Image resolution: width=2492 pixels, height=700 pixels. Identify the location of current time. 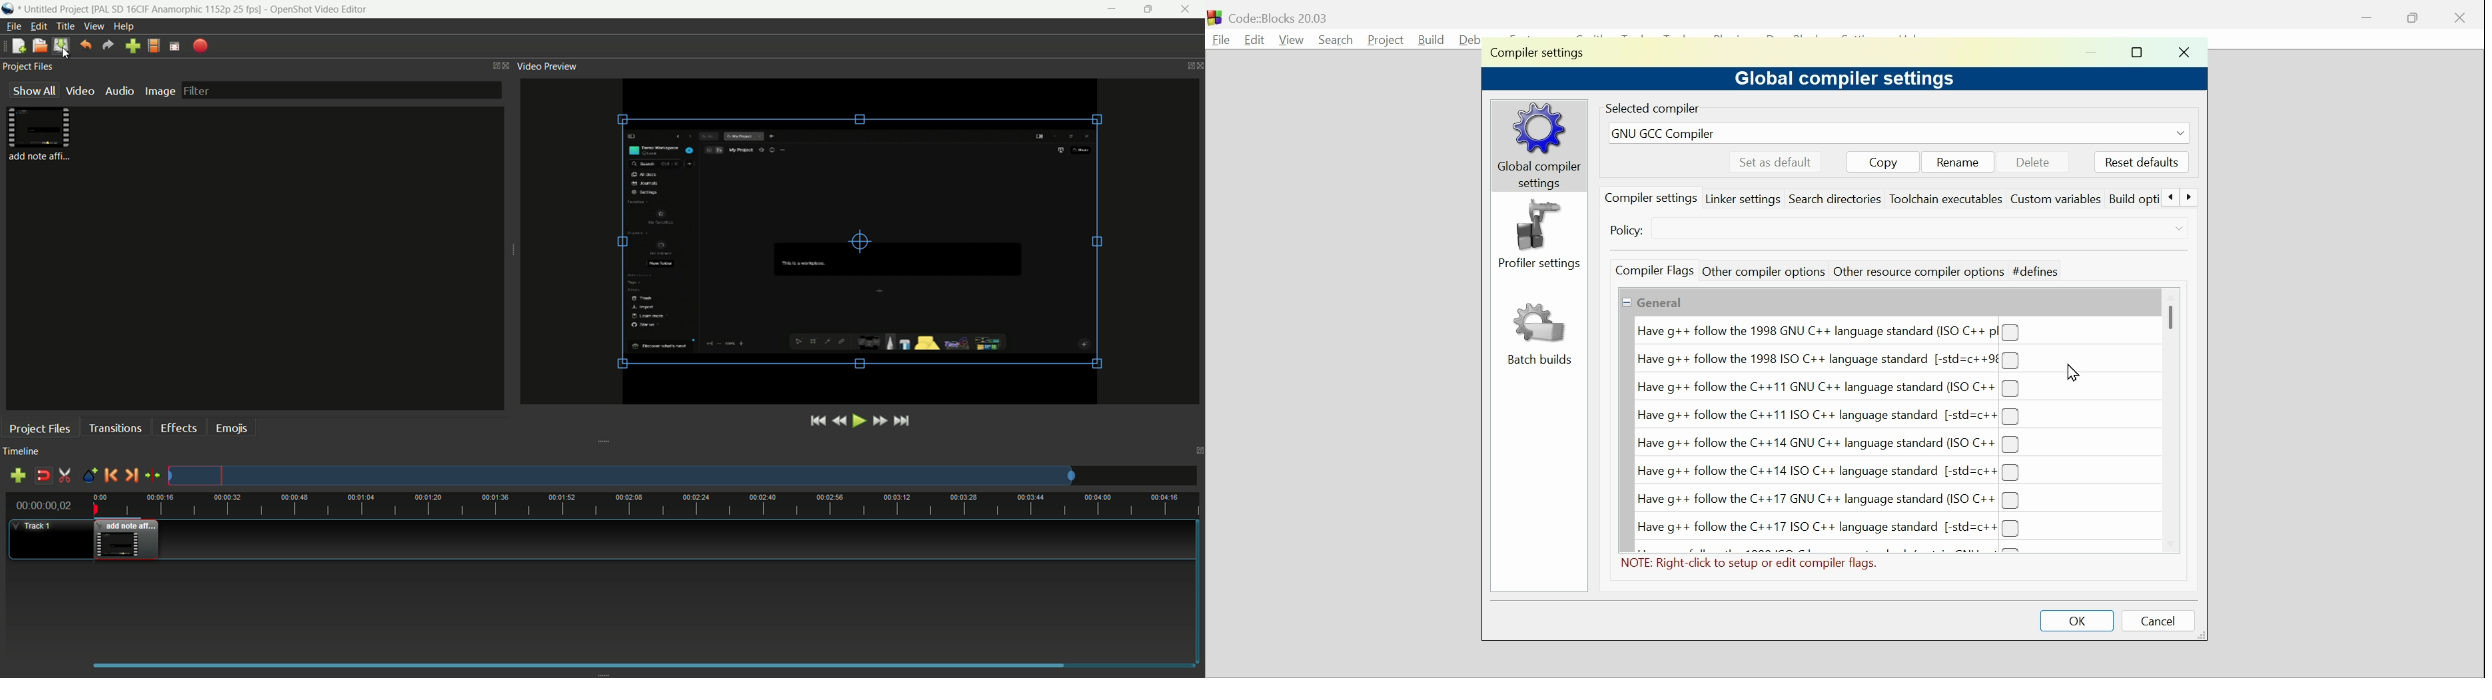
(44, 505).